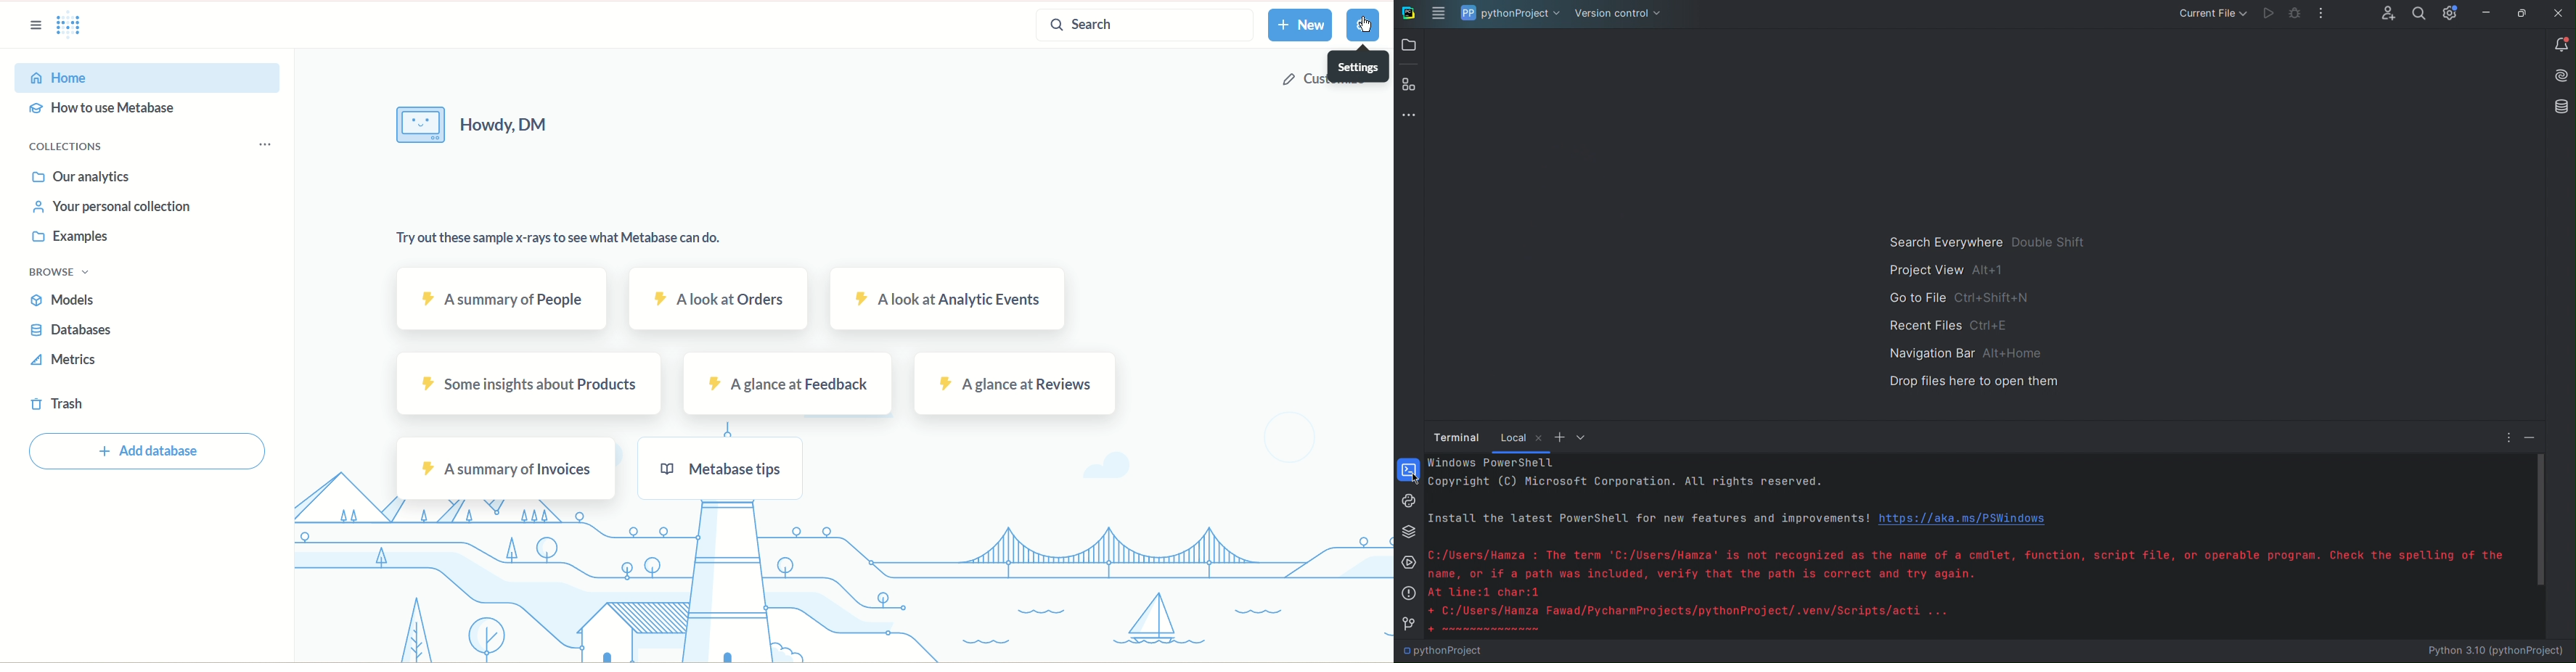 This screenshot has height=672, width=2576. What do you see at coordinates (65, 300) in the screenshot?
I see `models` at bounding box center [65, 300].